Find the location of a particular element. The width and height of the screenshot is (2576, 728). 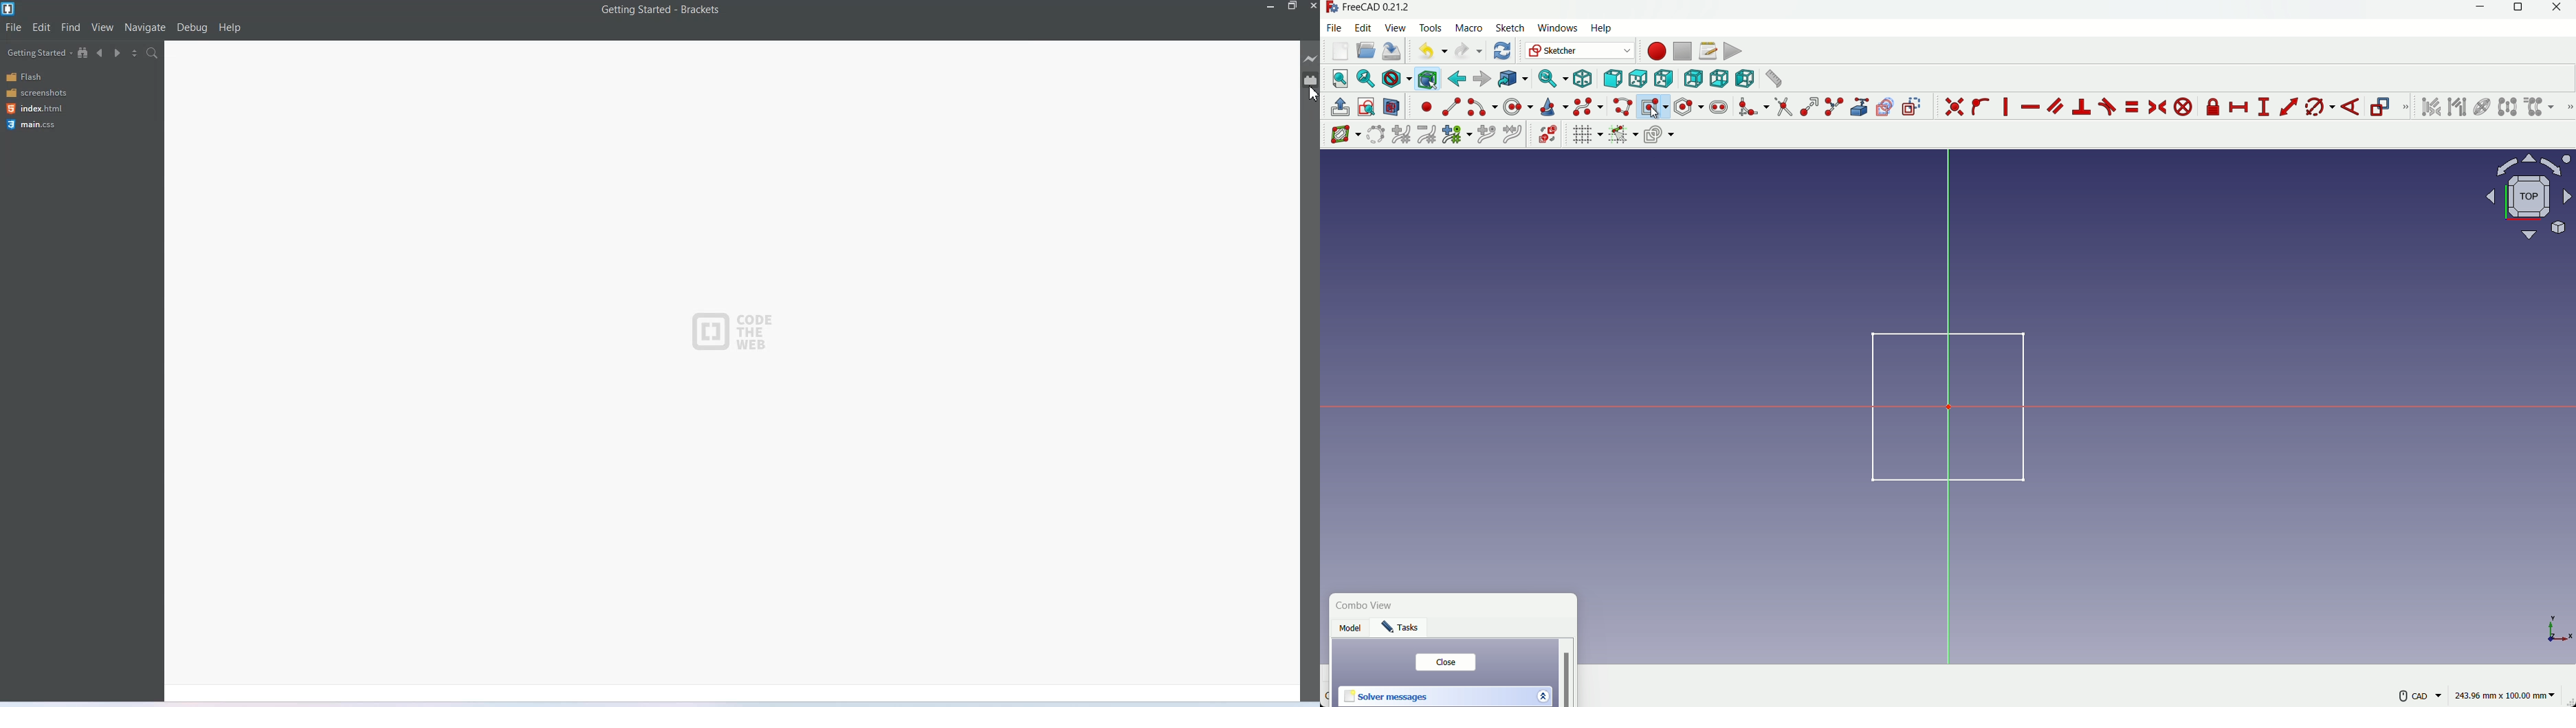

Close is located at coordinates (1312, 7).